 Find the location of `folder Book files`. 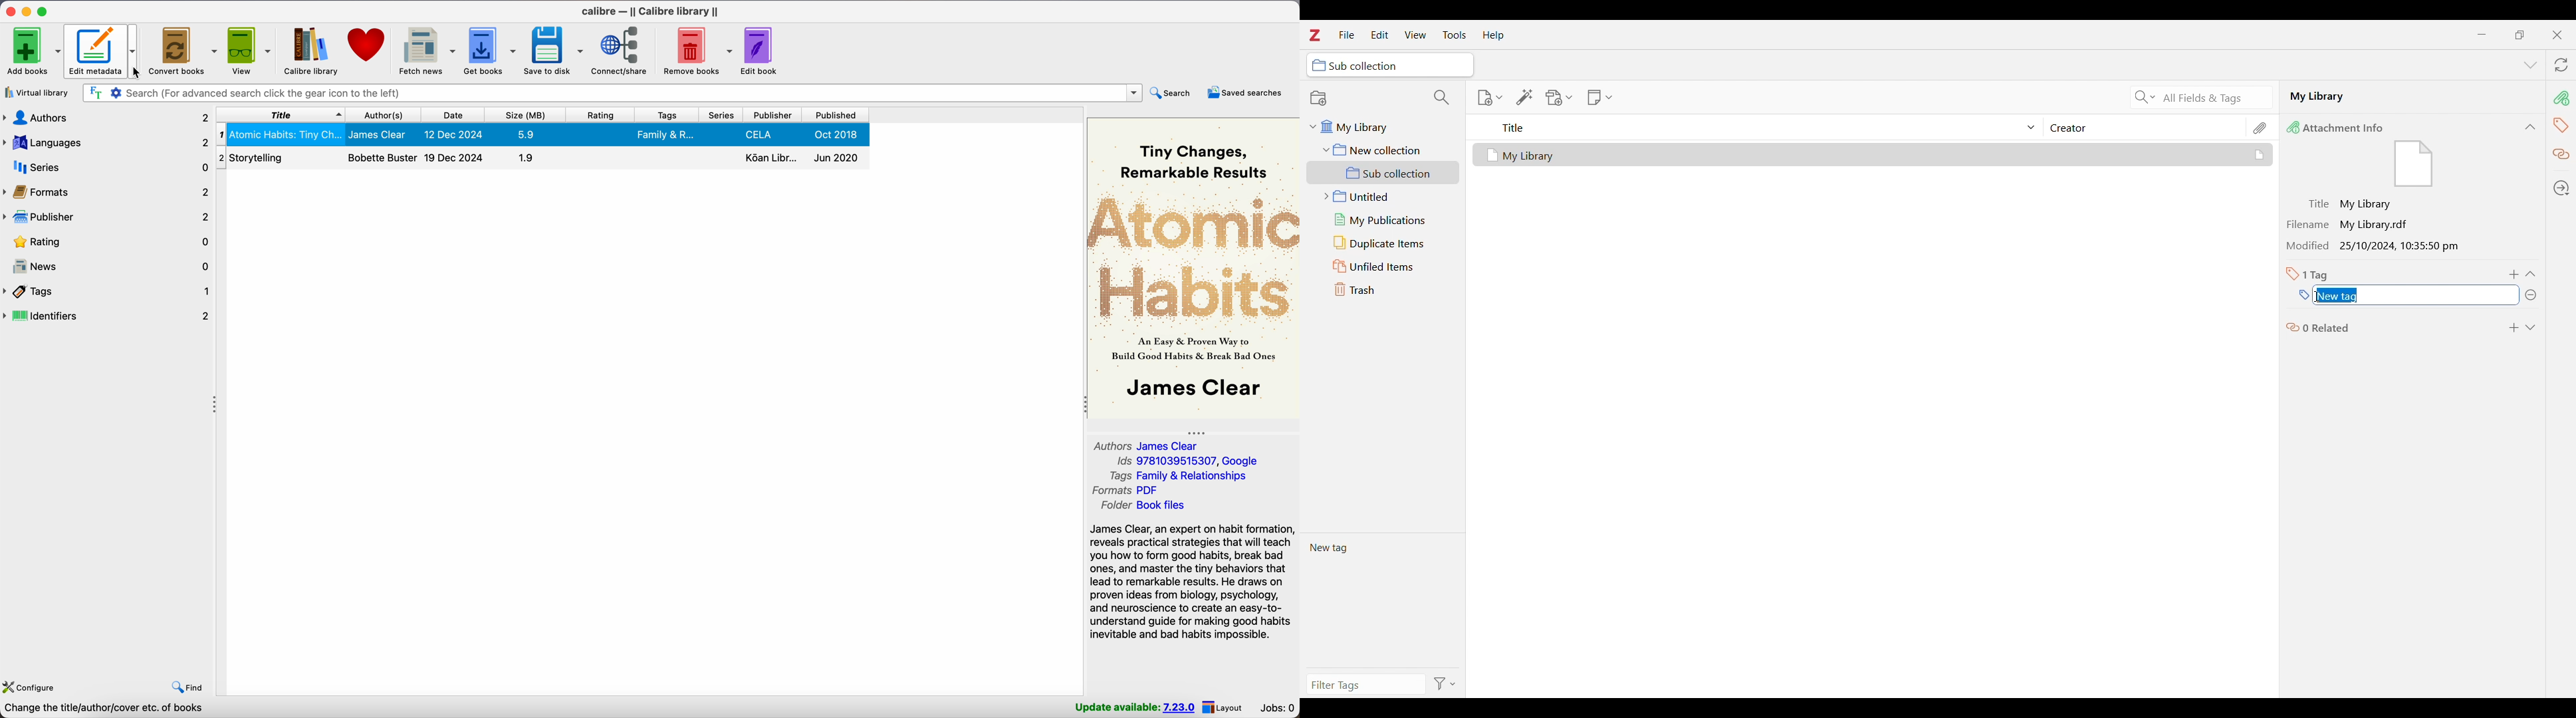

folder Book files is located at coordinates (1145, 506).